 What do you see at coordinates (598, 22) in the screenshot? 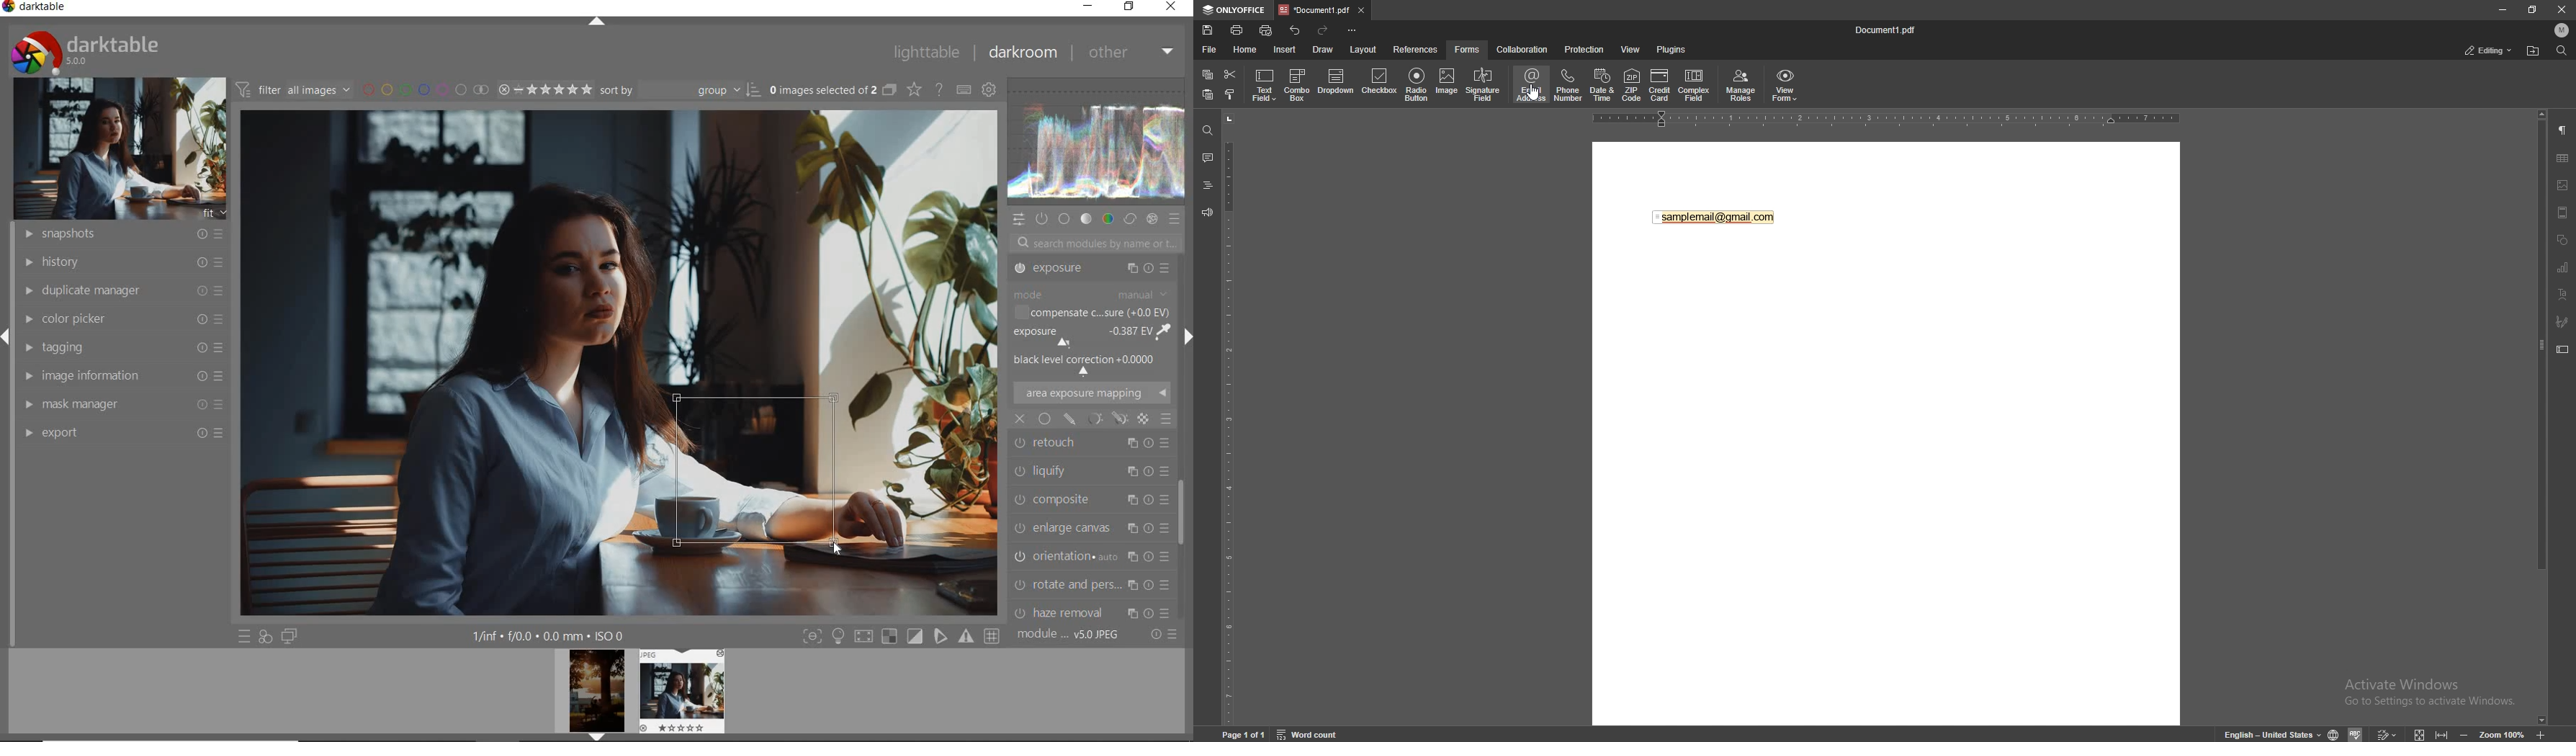
I see `EXPAND/COLLAPSE` at bounding box center [598, 22].